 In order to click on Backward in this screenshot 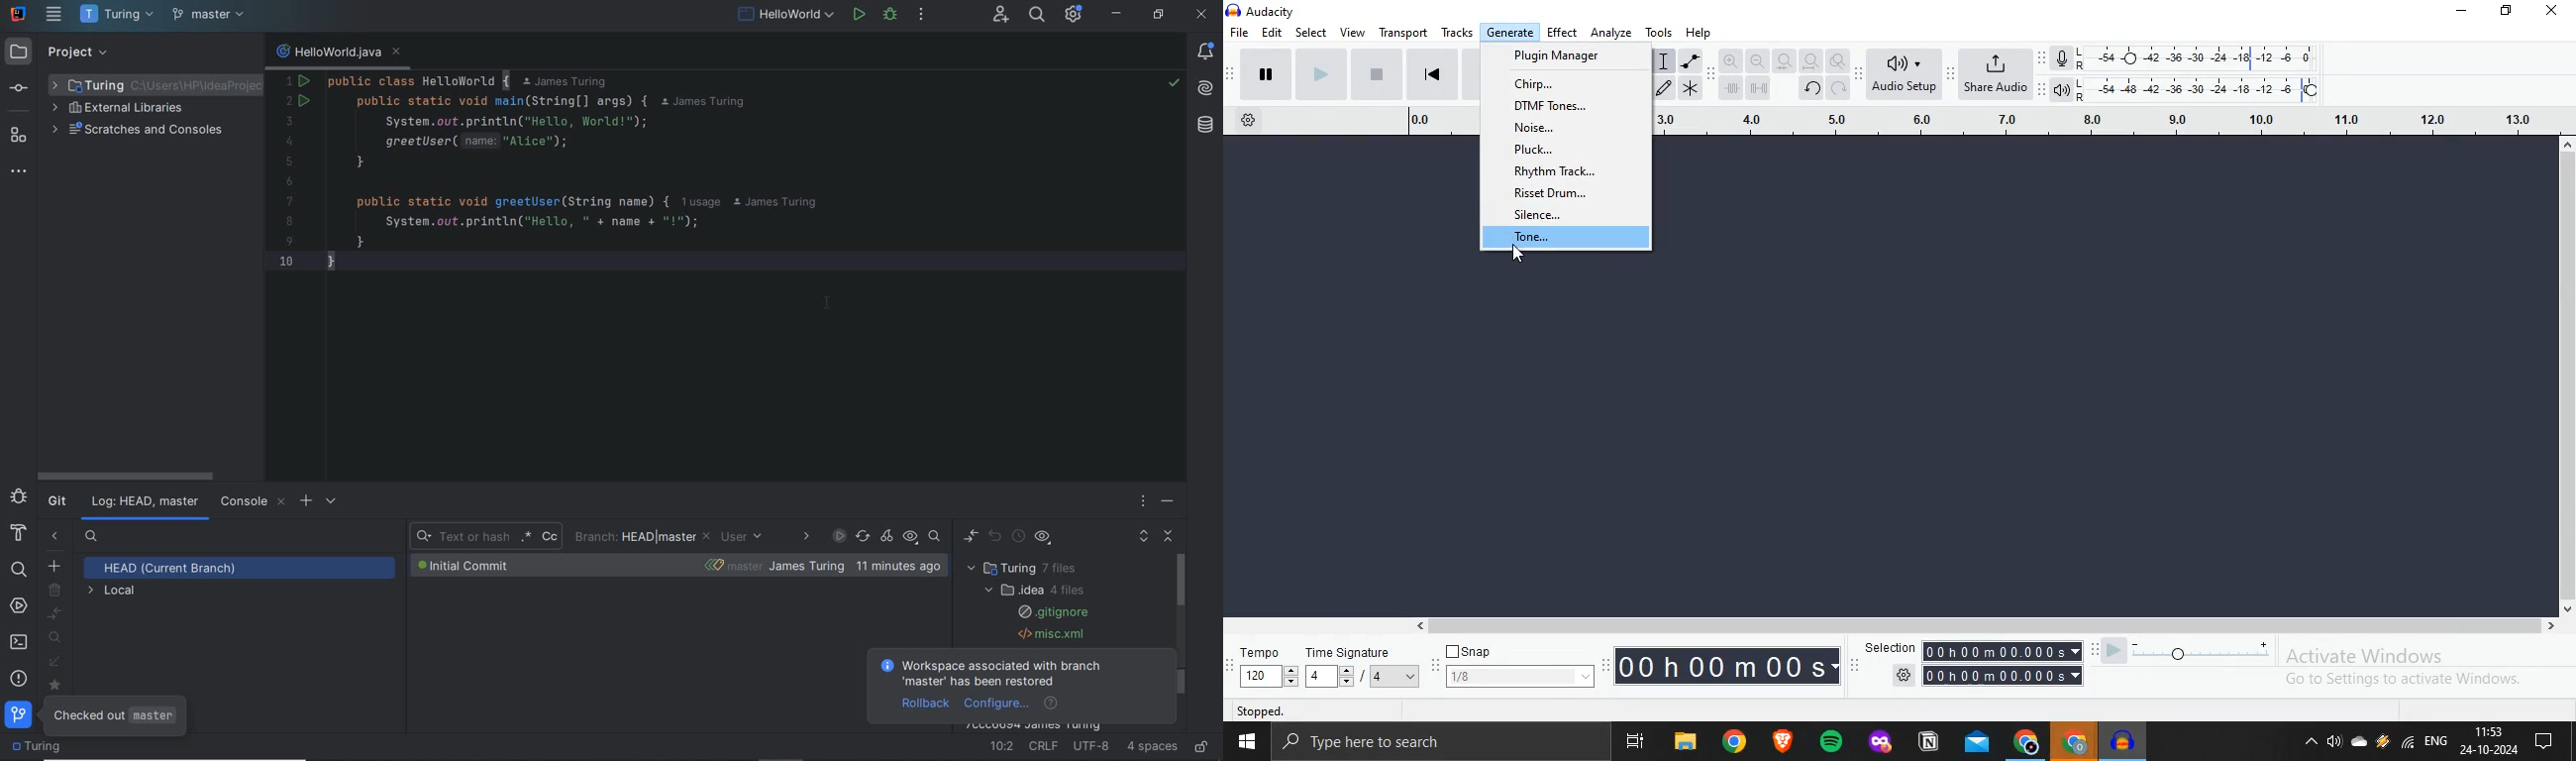, I will do `click(1437, 75)`.